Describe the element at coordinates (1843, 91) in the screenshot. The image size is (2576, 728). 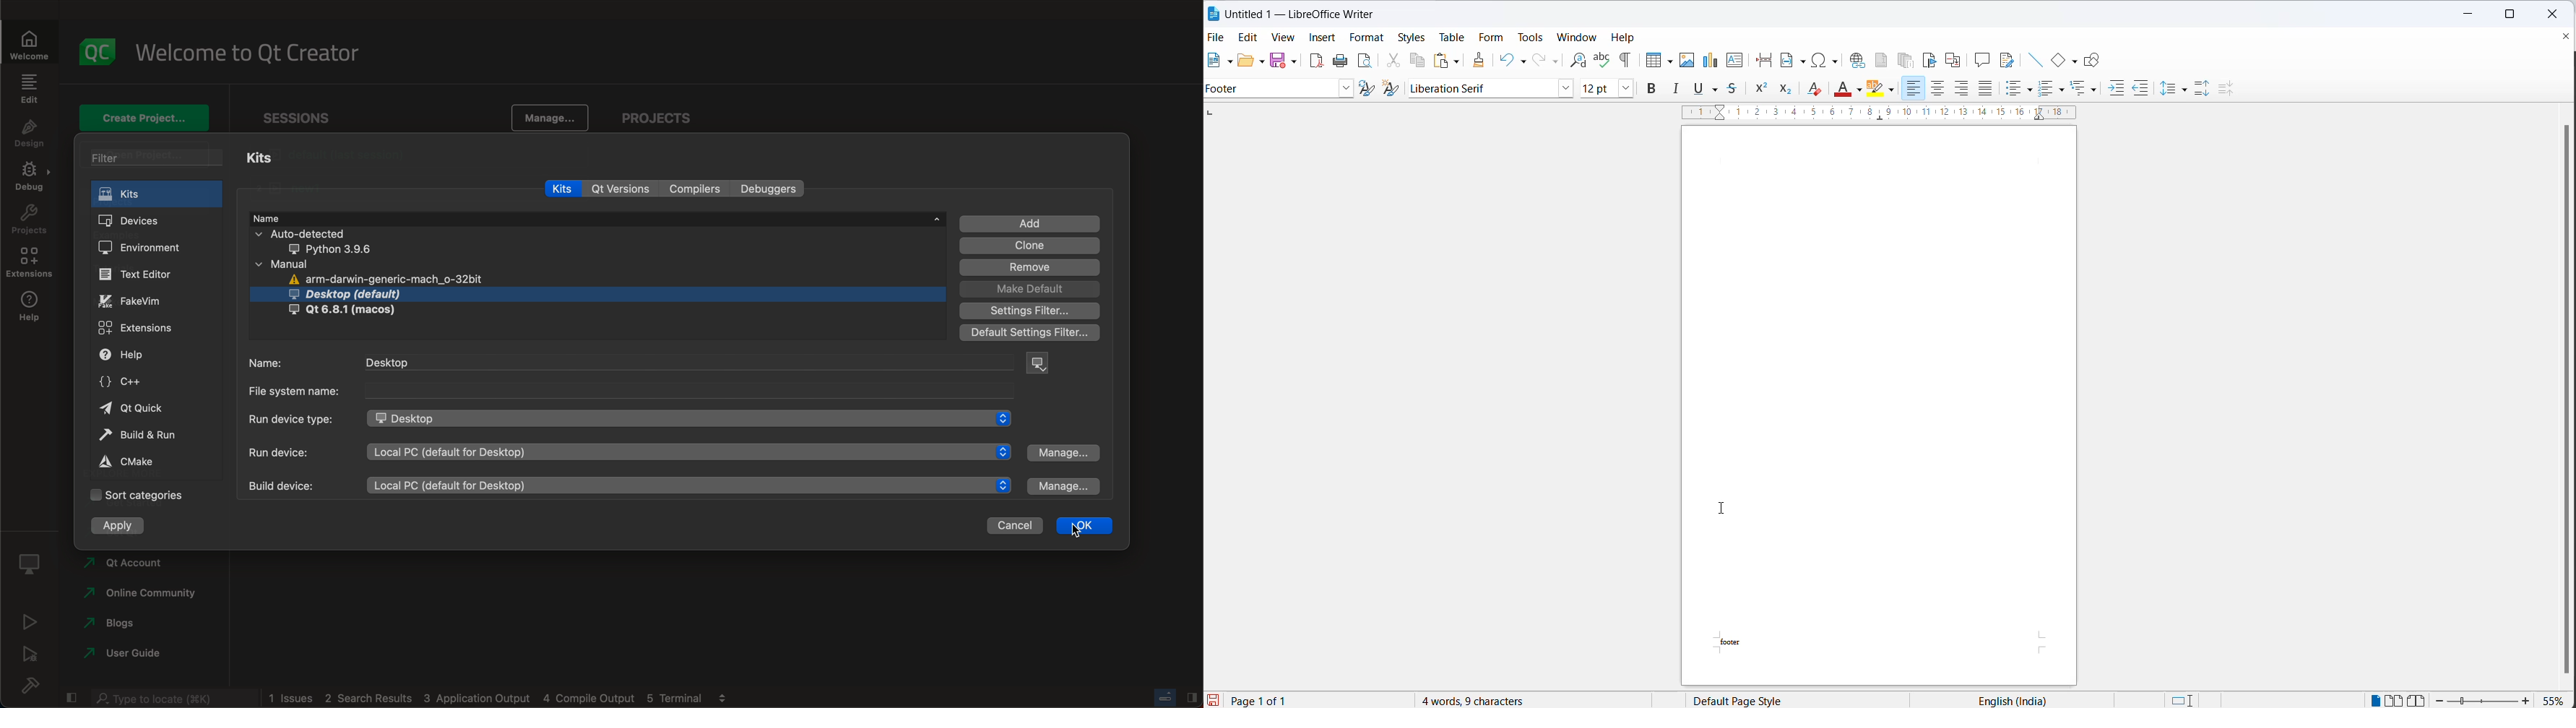
I see `font color` at that location.